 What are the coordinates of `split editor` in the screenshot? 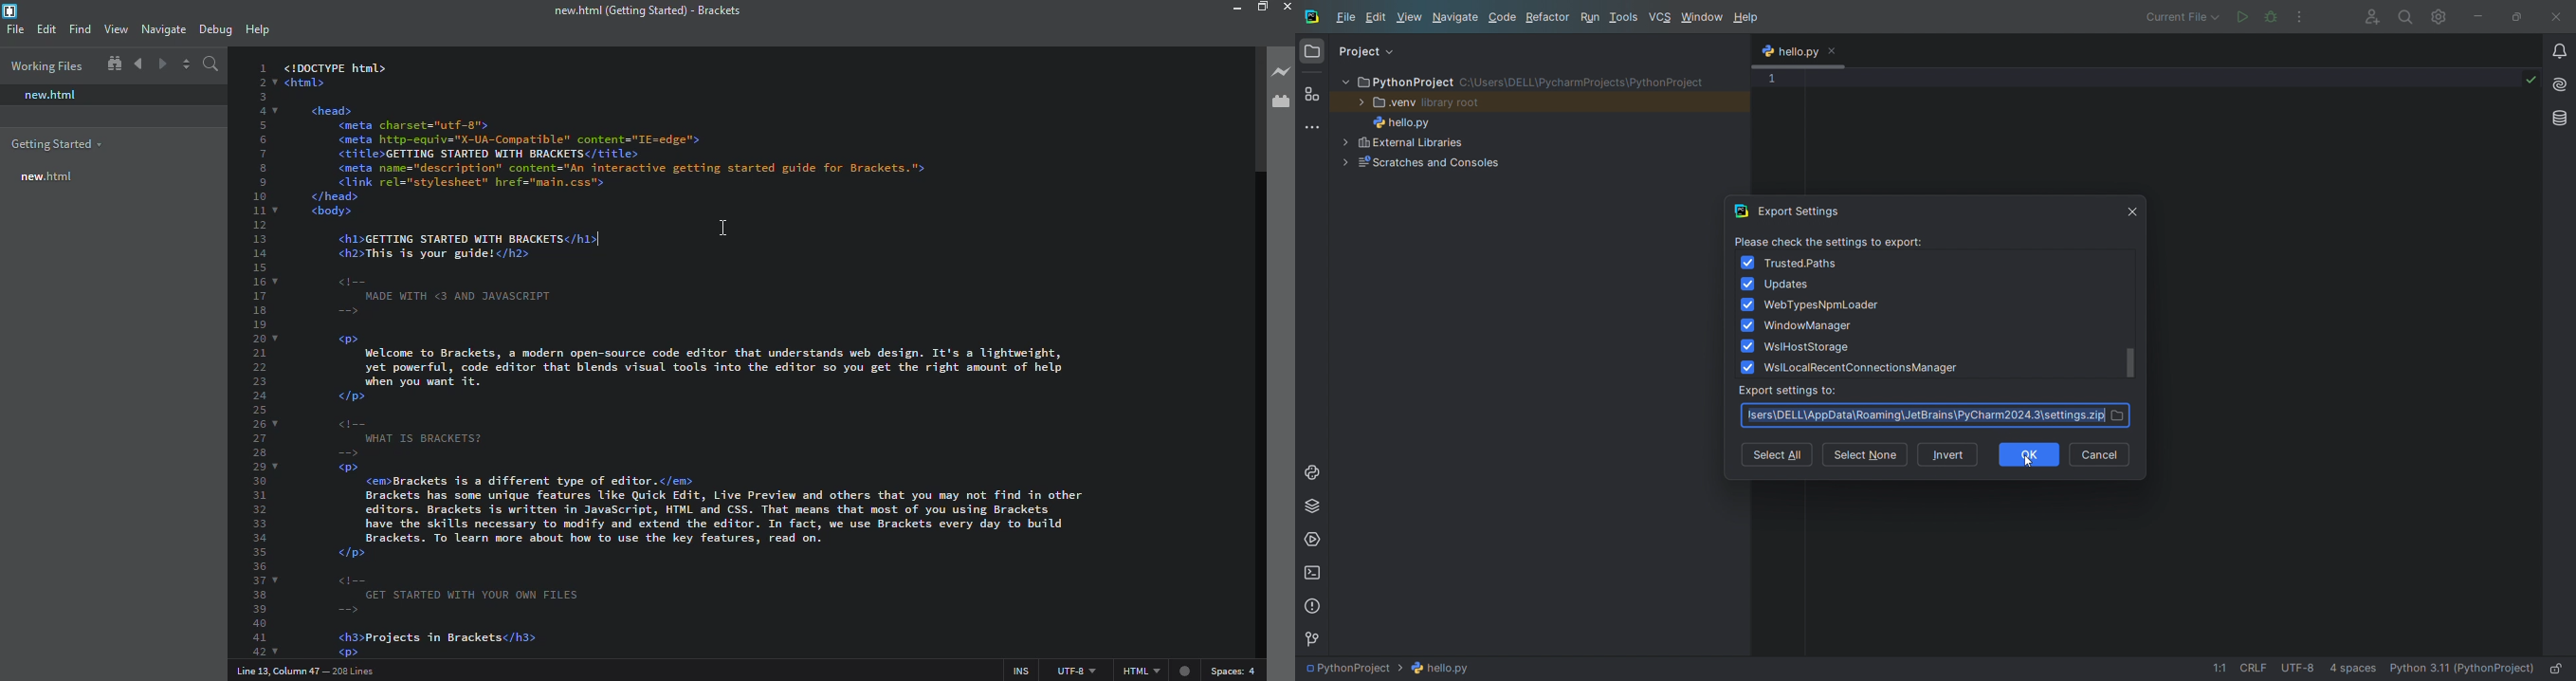 It's located at (185, 64).